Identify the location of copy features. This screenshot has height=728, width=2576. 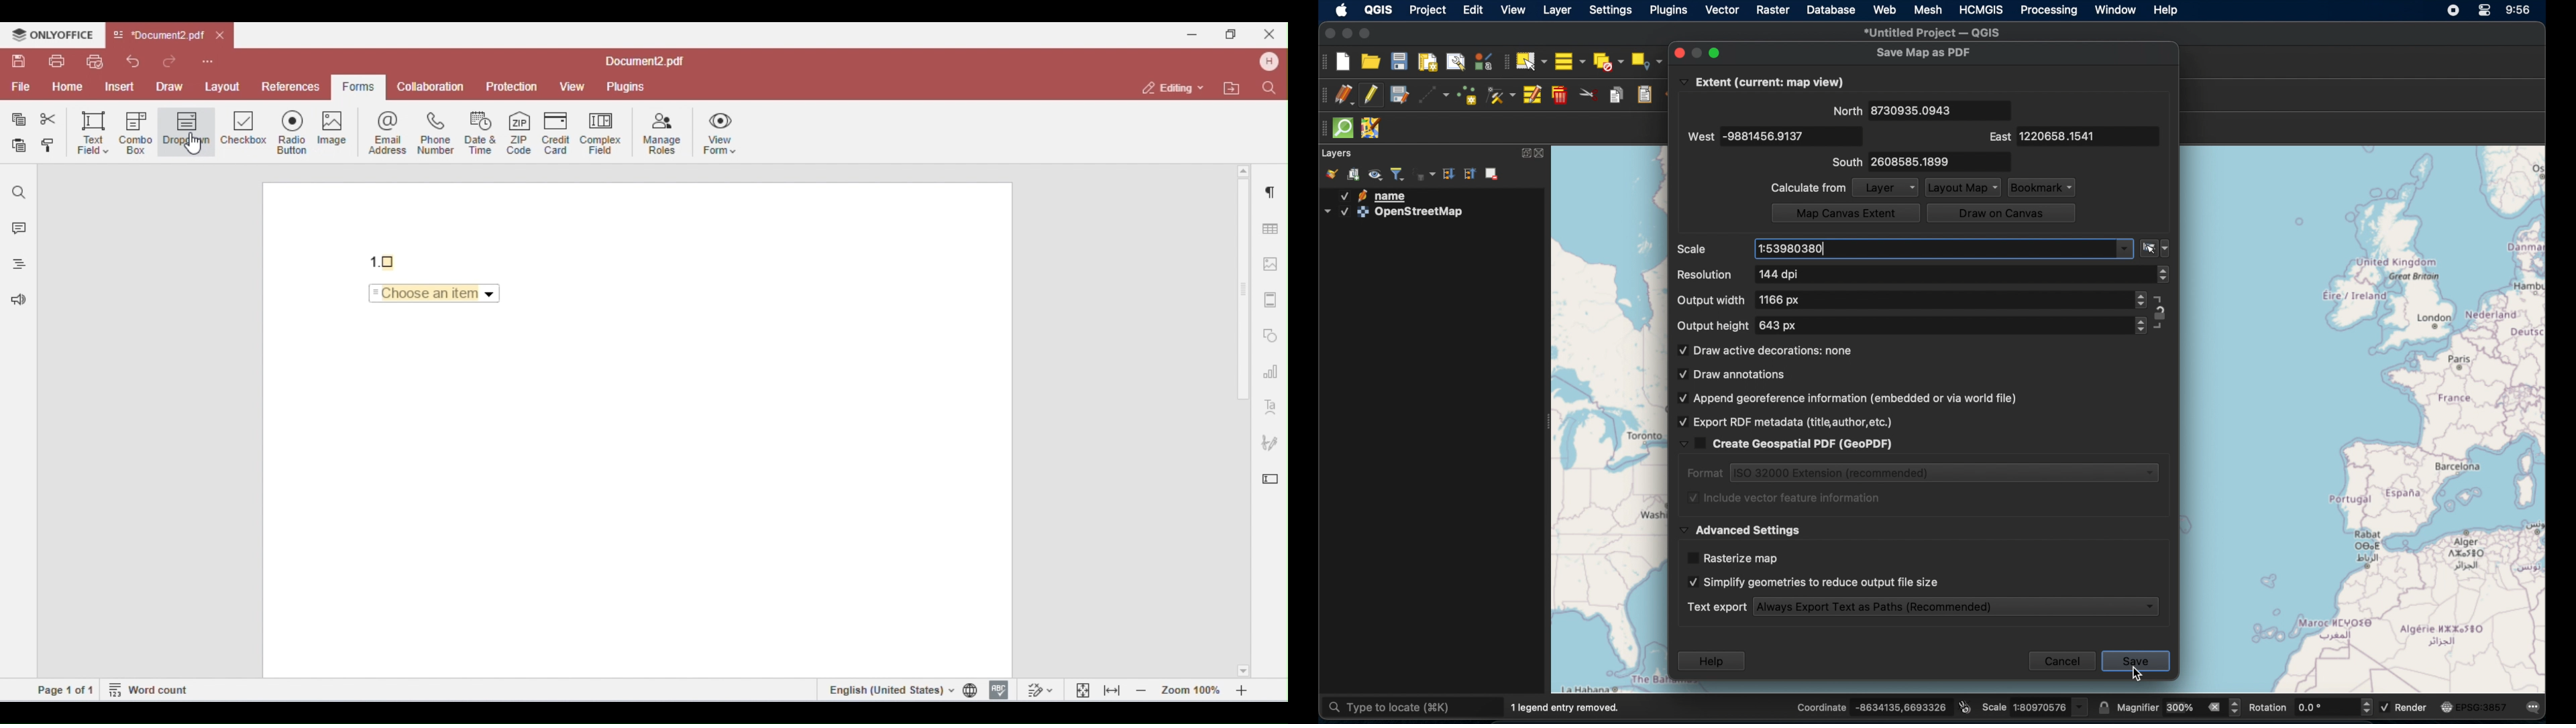
(1617, 95).